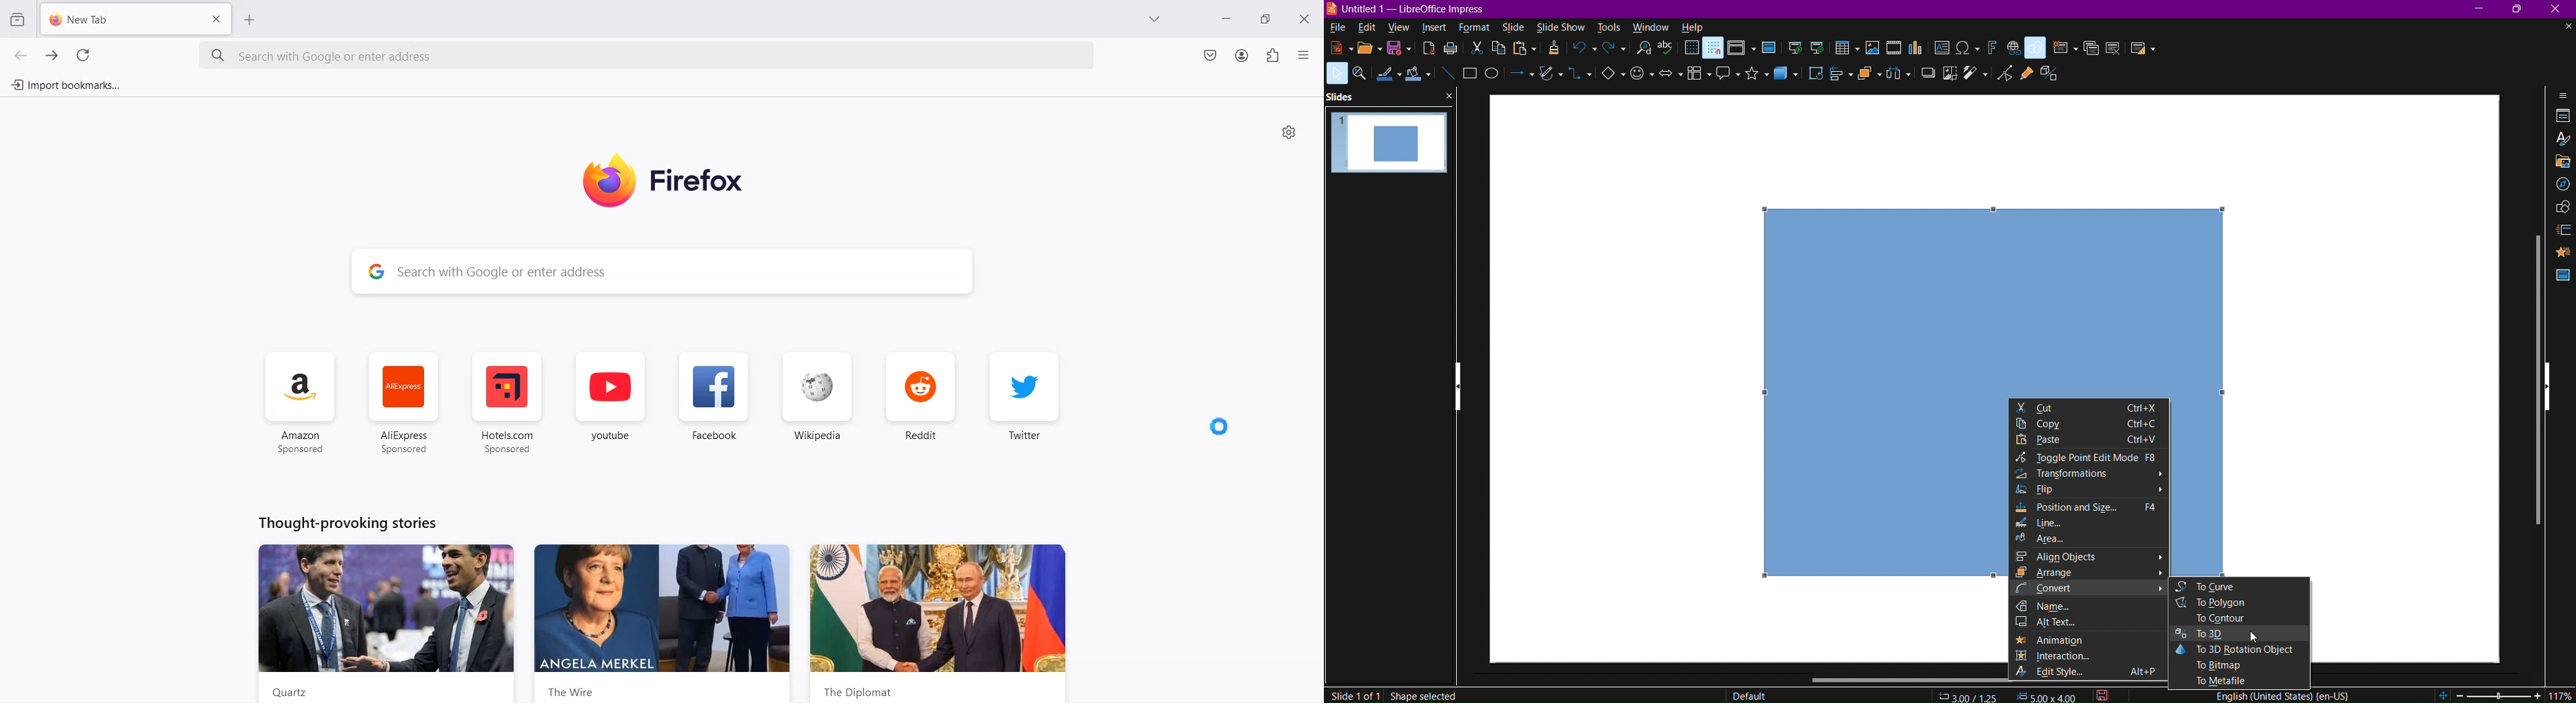 This screenshot has height=728, width=2576. What do you see at coordinates (1209, 55) in the screenshot?
I see `Save to Pocket` at bounding box center [1209, 55].